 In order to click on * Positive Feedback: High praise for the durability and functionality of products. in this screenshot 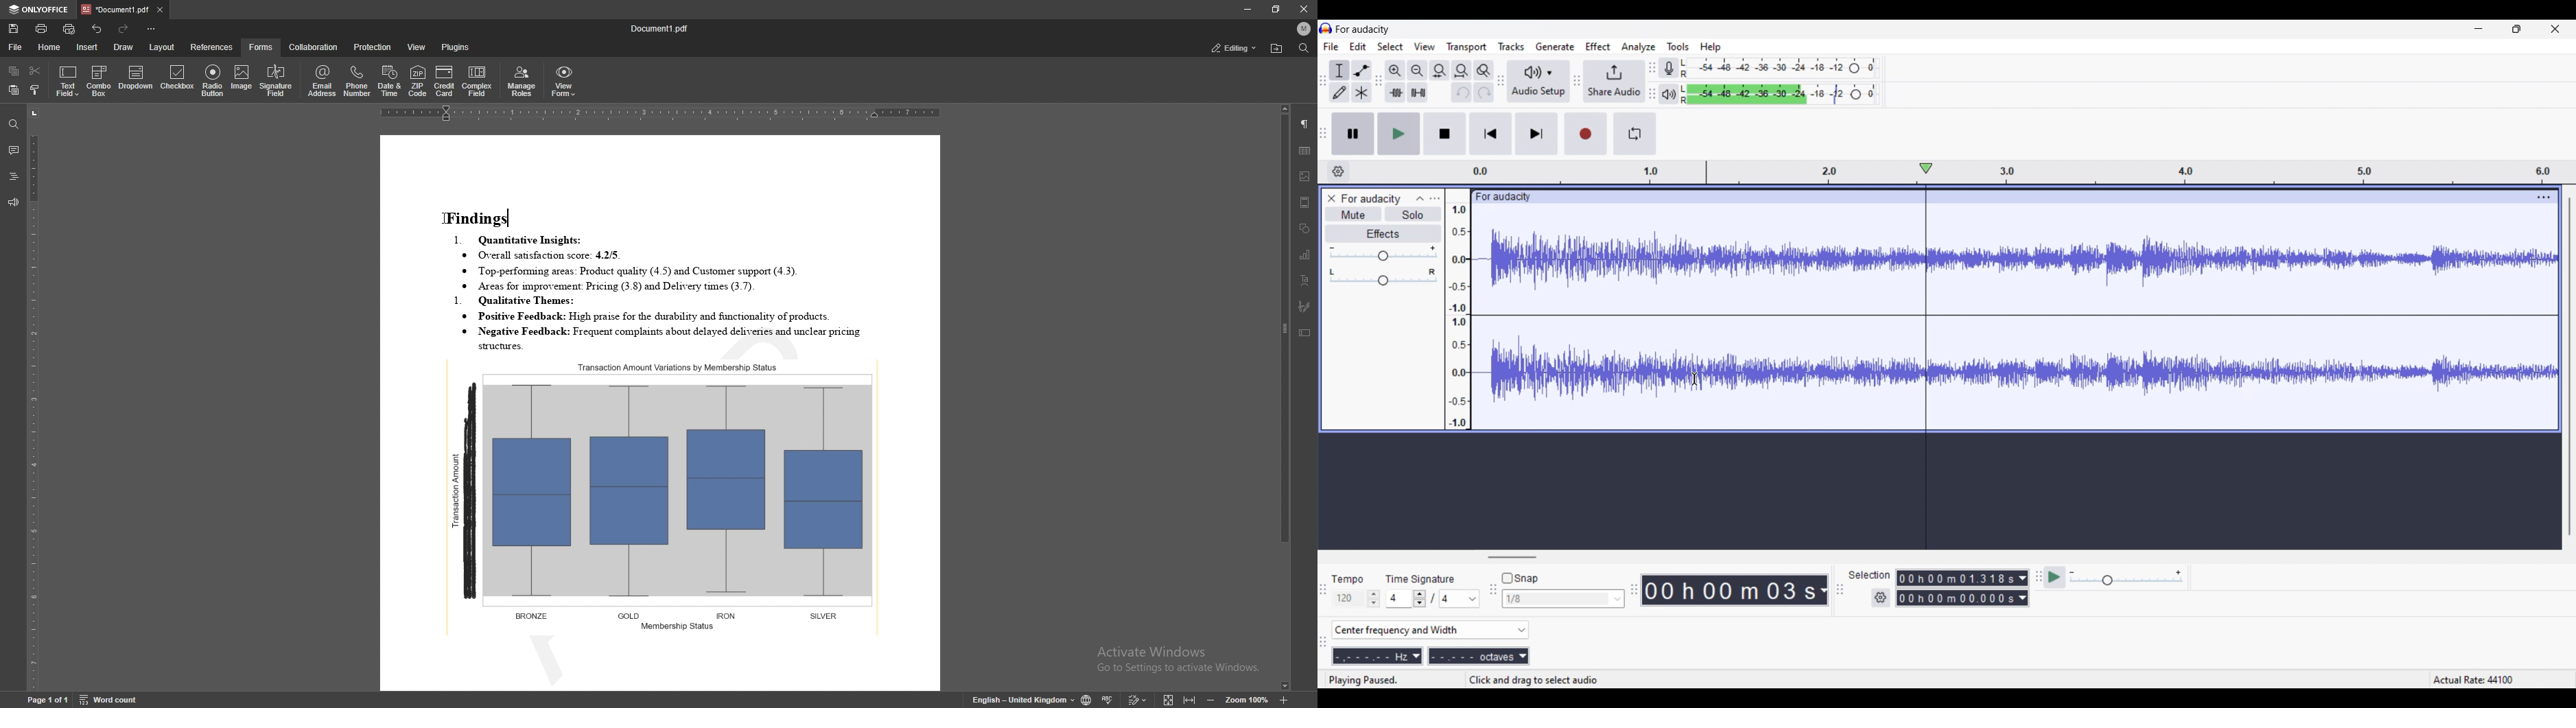, I will do `click(670, 316)`.